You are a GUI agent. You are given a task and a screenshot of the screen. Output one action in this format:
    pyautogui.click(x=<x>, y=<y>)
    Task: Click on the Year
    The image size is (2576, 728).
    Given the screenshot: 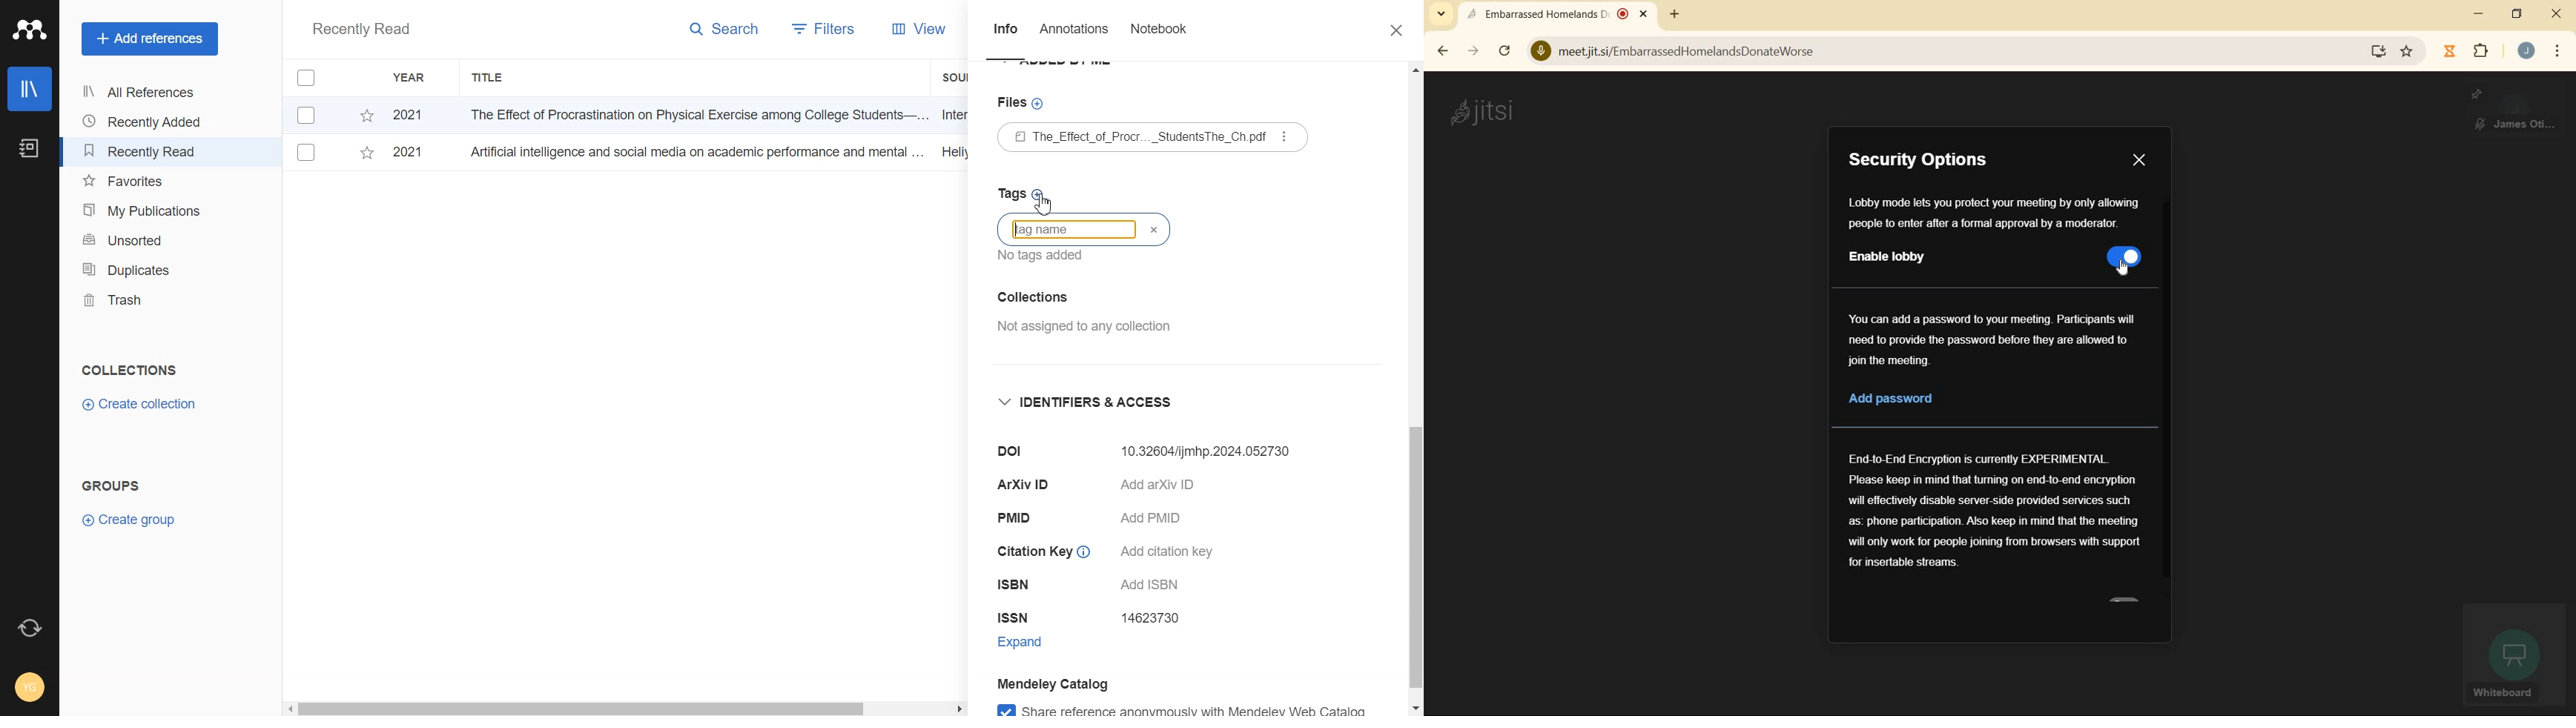 What is the action you would take?
    pyautogui.click(x=412, y=78)
    